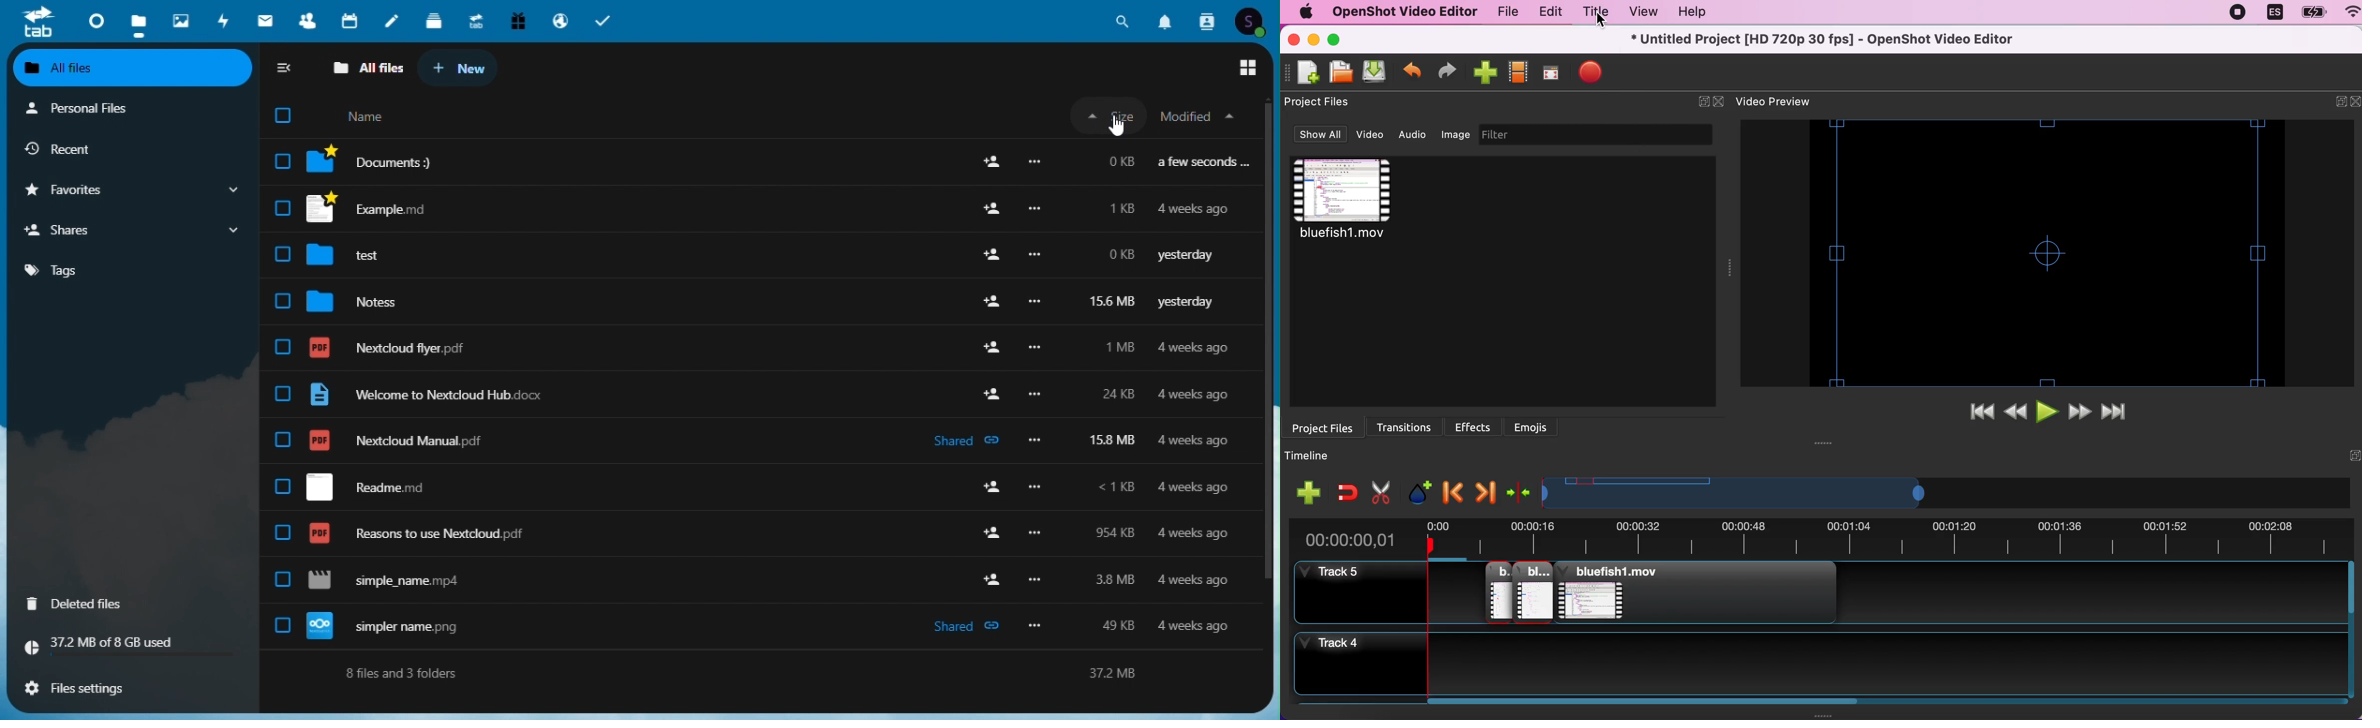 The height and width of the screenshot is (728, 2380). I want to click on calendar, so click(352, 20).